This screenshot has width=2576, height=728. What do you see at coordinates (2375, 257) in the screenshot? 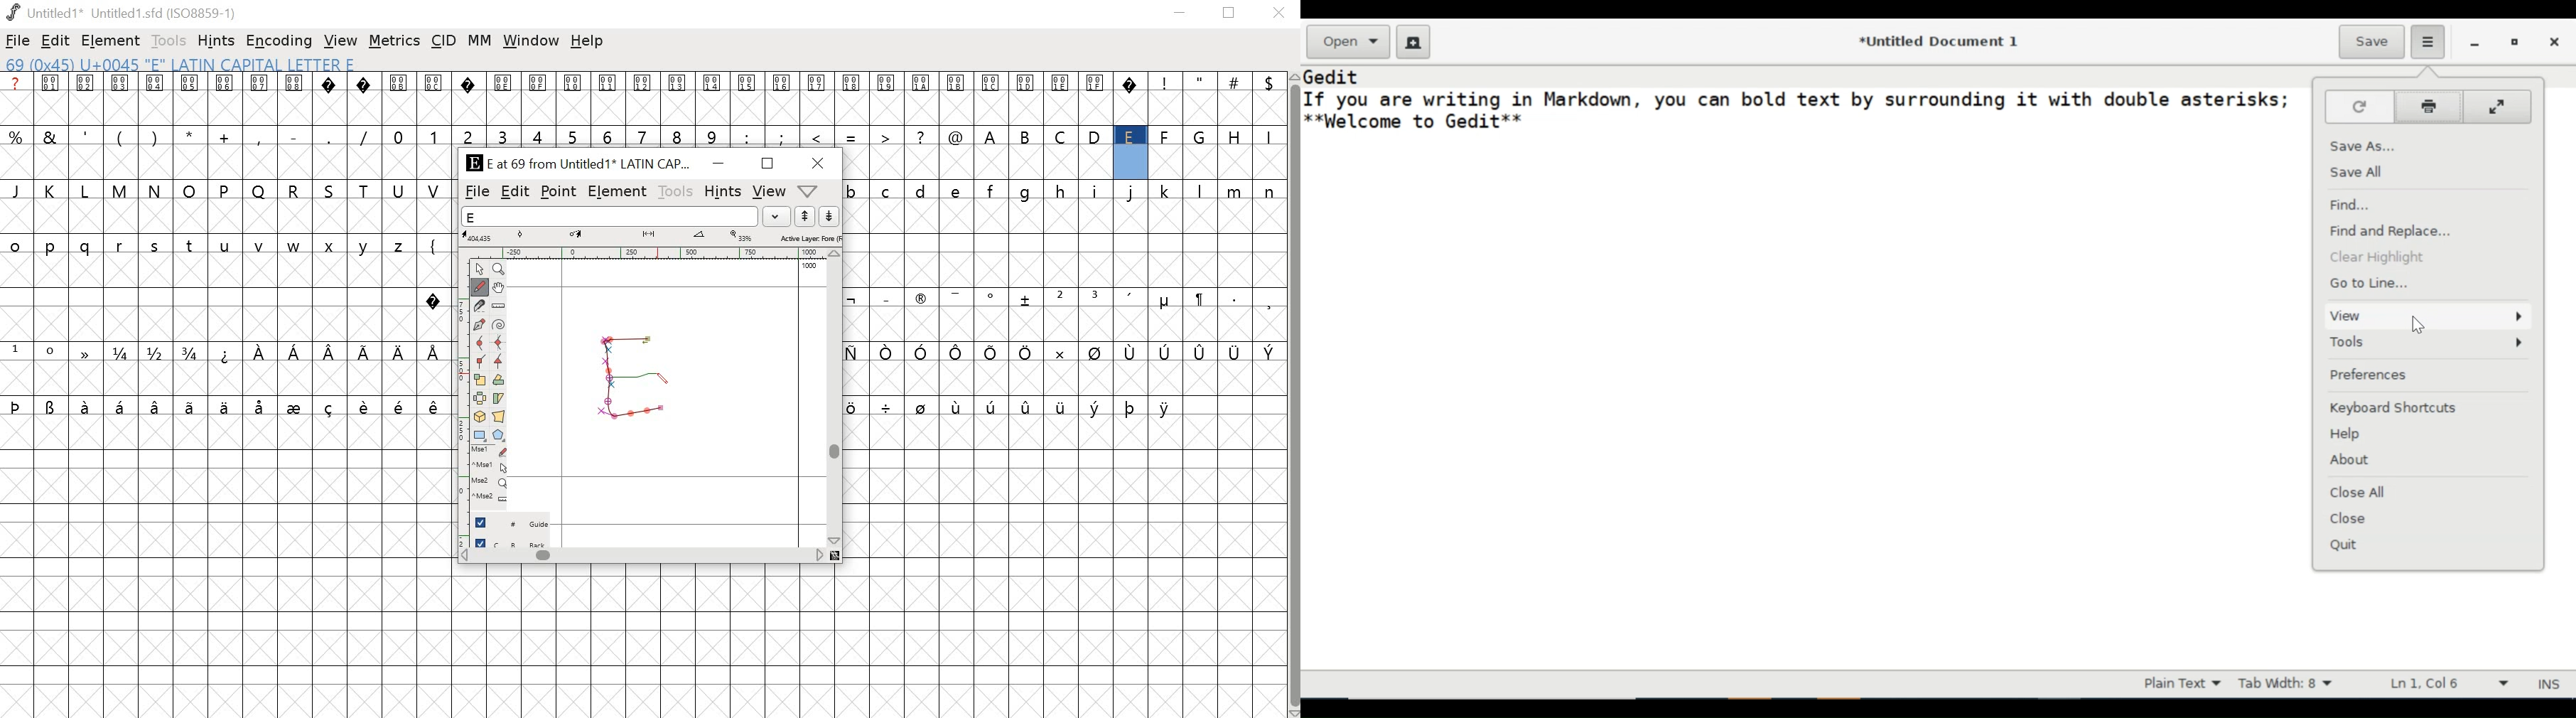
I see `Clear Highlighting` at bounding box center [2375, 257].